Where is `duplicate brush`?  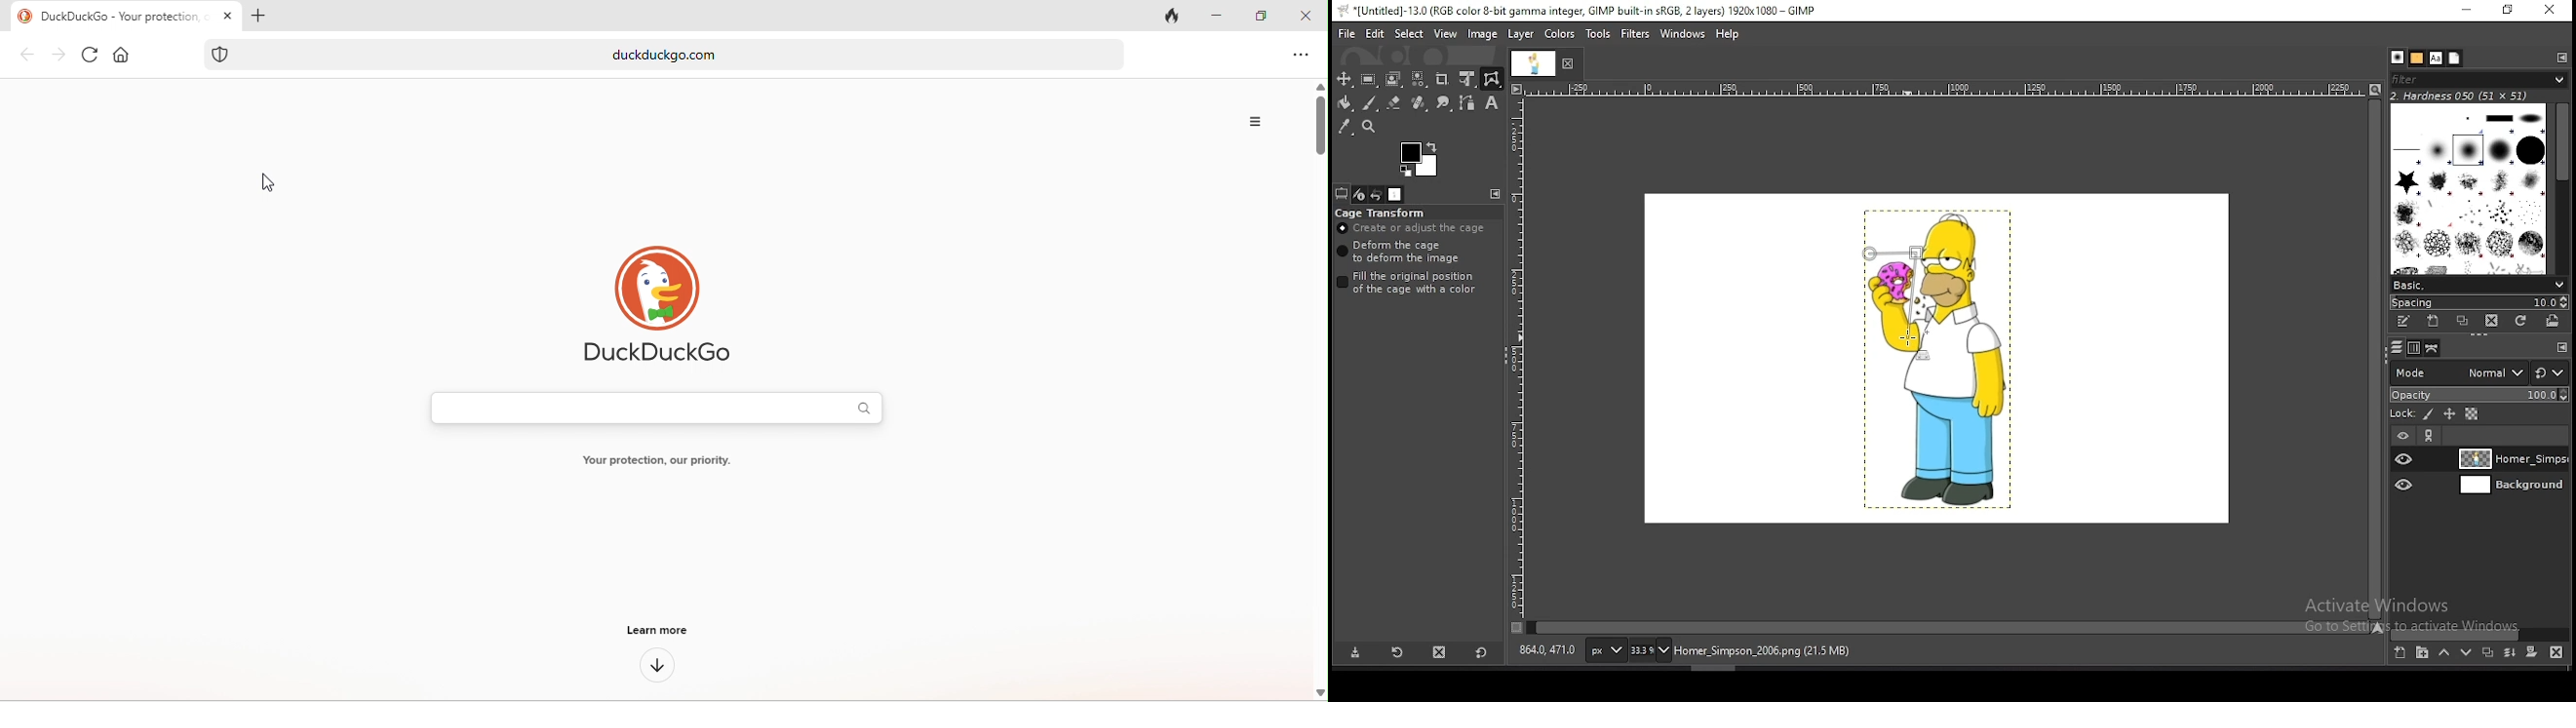
duplicate brush is located at coordinates (2467, 323).